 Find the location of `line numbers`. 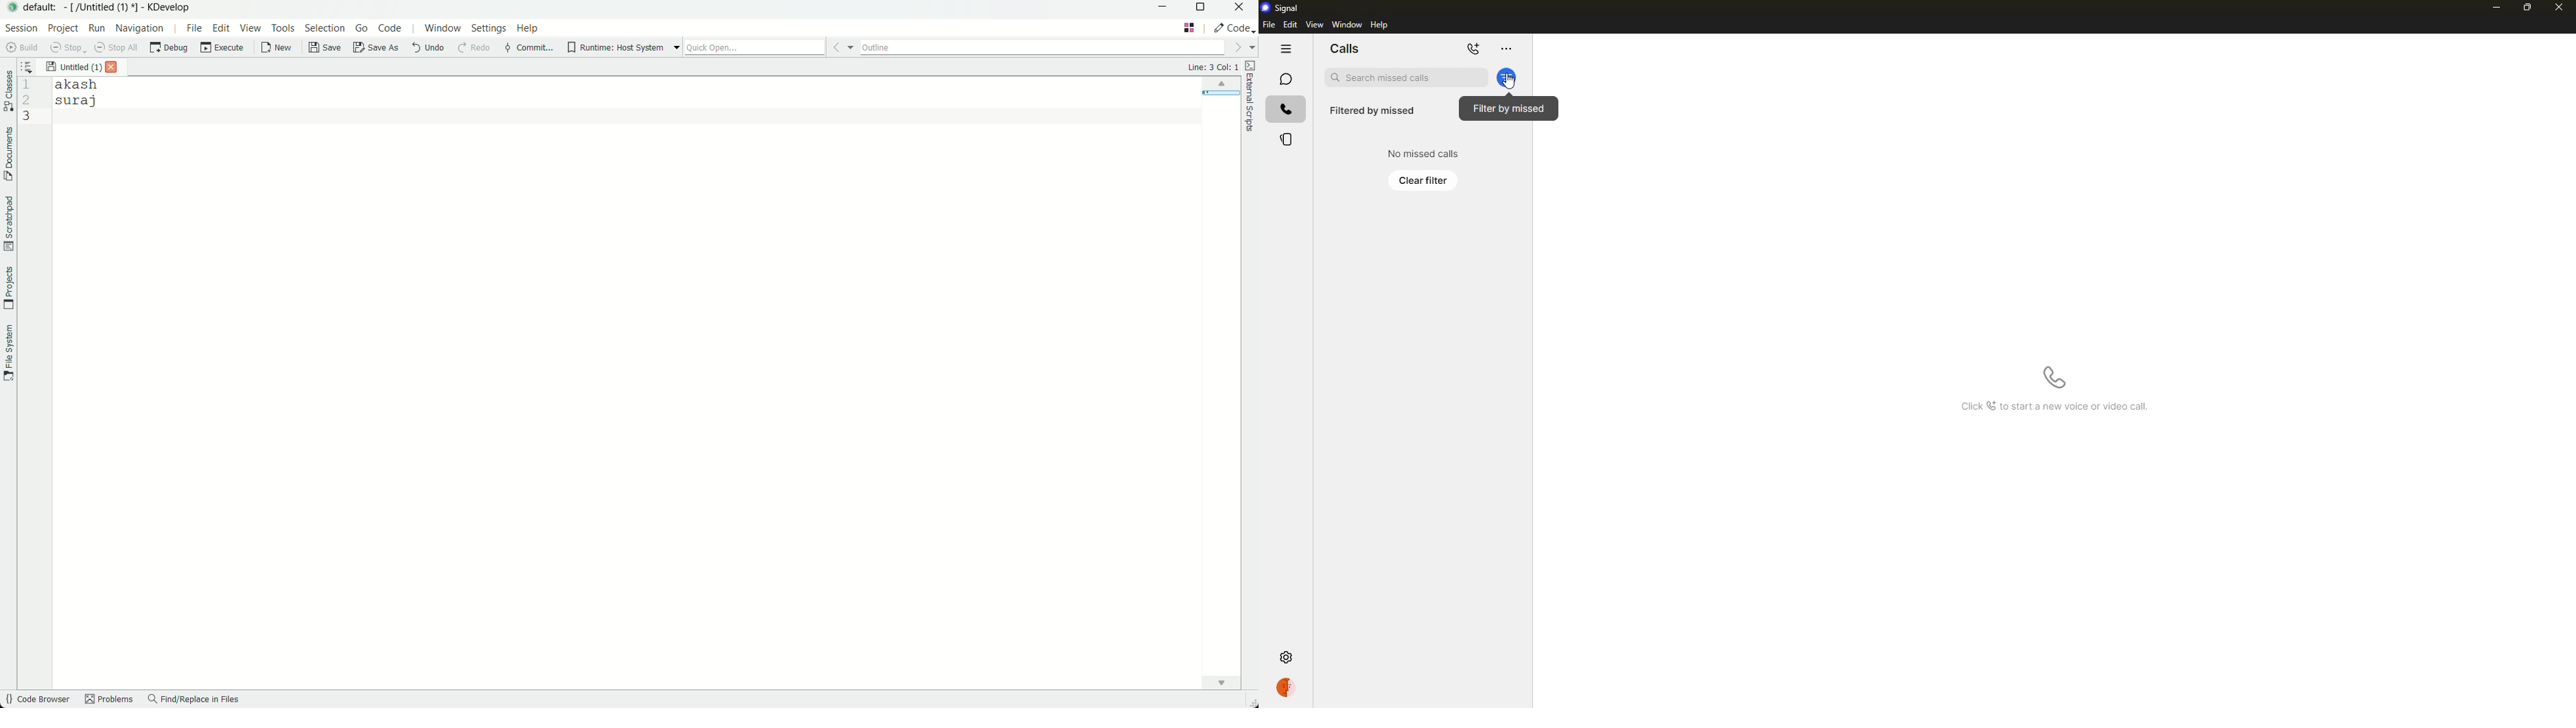

line numbers is located at coordinates (26, 102).